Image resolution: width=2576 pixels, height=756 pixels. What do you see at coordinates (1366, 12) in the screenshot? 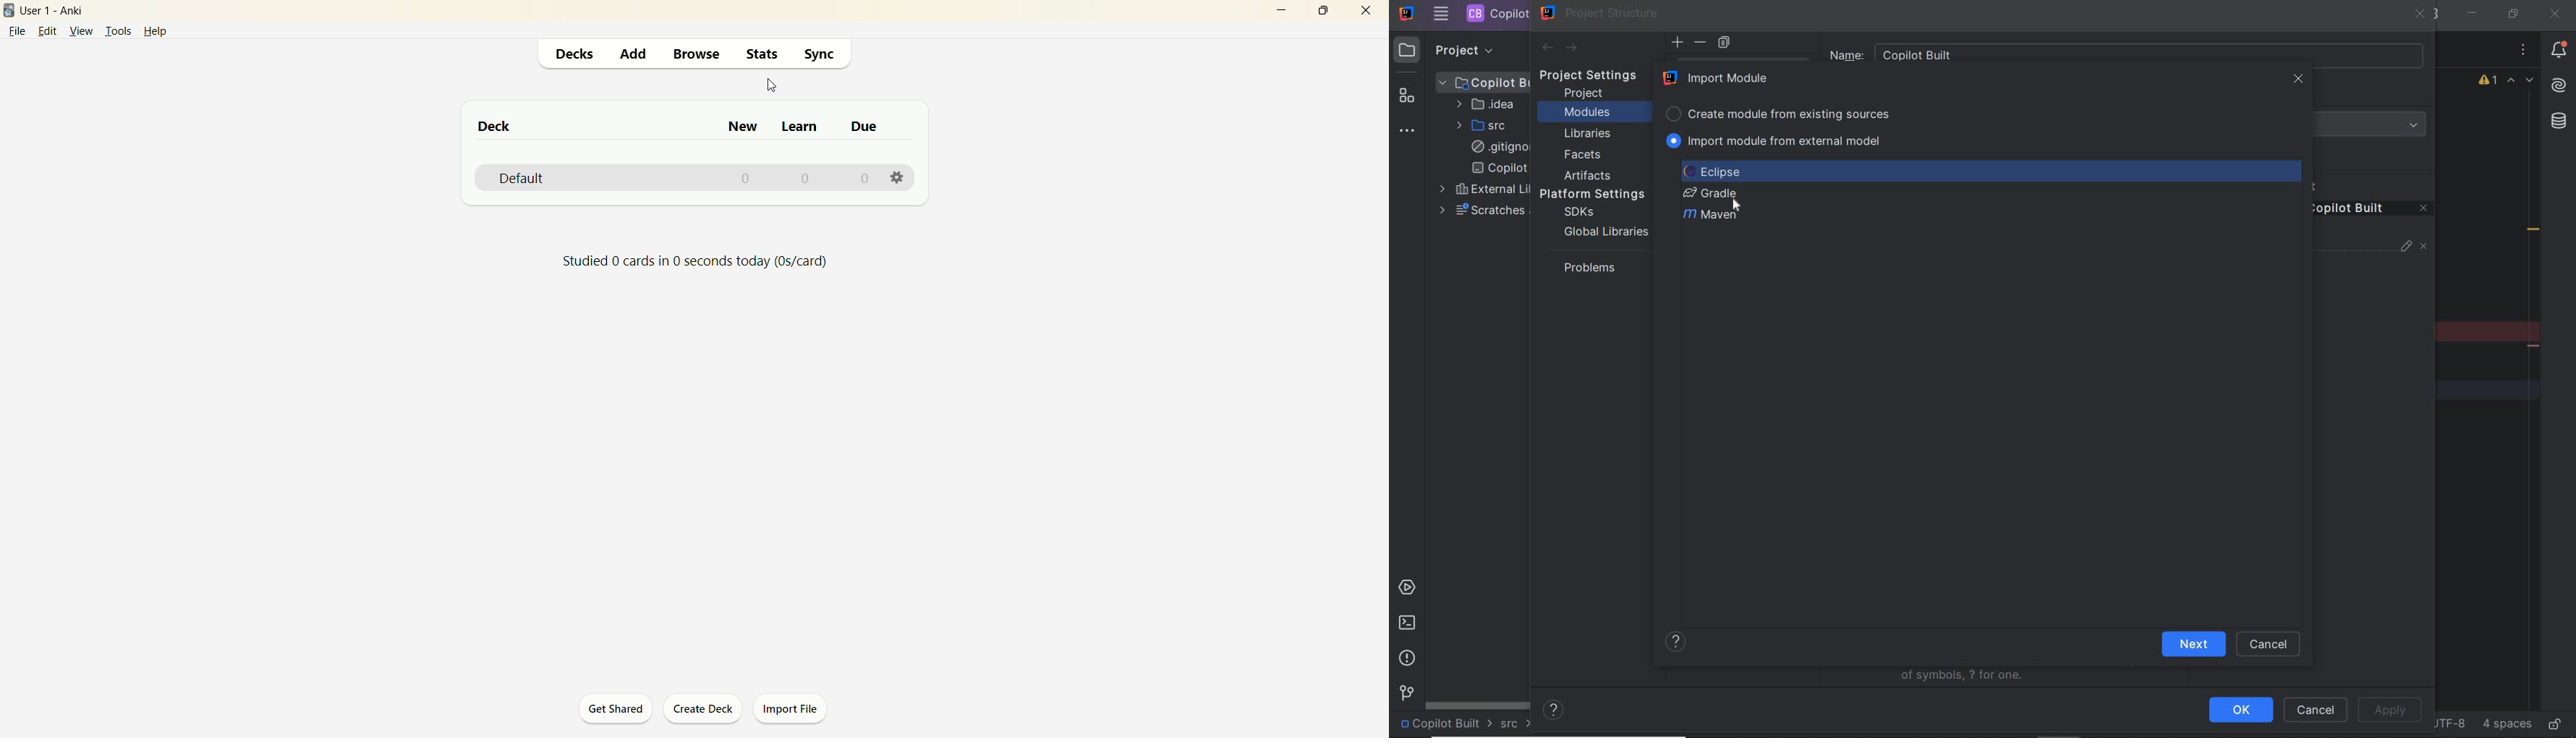
I see `close` at bounding box center [1366, 12].